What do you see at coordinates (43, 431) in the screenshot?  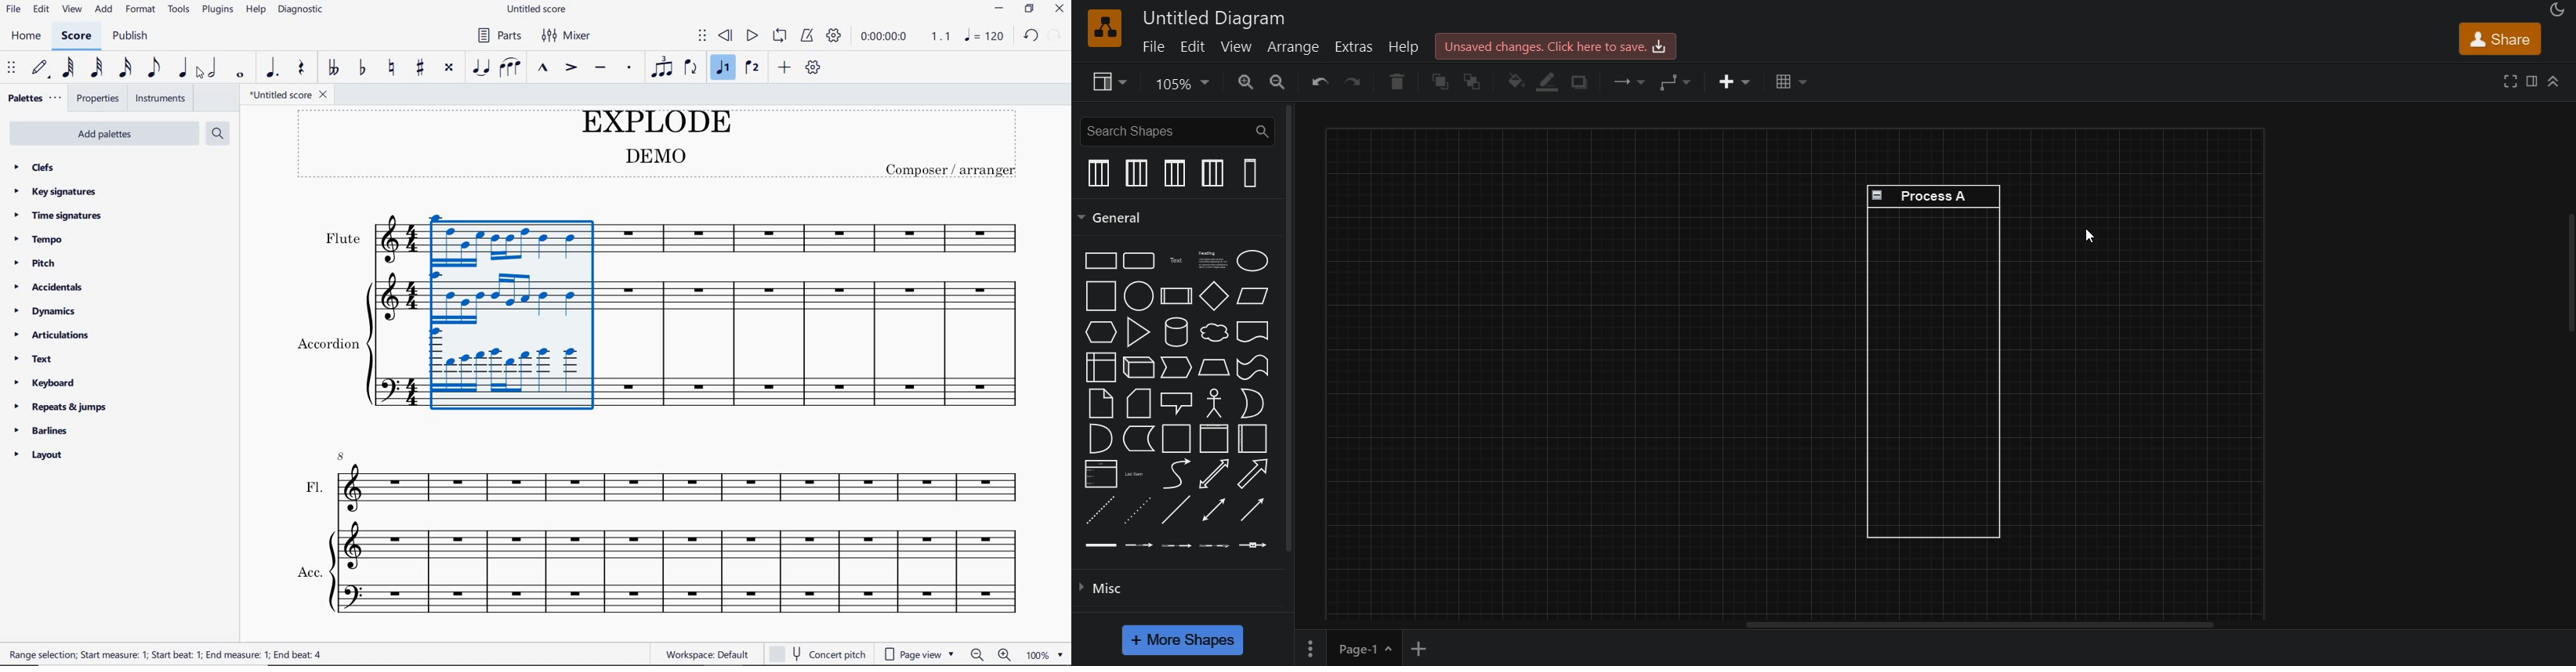 I see `barlines` at bounding box center [43, 431].